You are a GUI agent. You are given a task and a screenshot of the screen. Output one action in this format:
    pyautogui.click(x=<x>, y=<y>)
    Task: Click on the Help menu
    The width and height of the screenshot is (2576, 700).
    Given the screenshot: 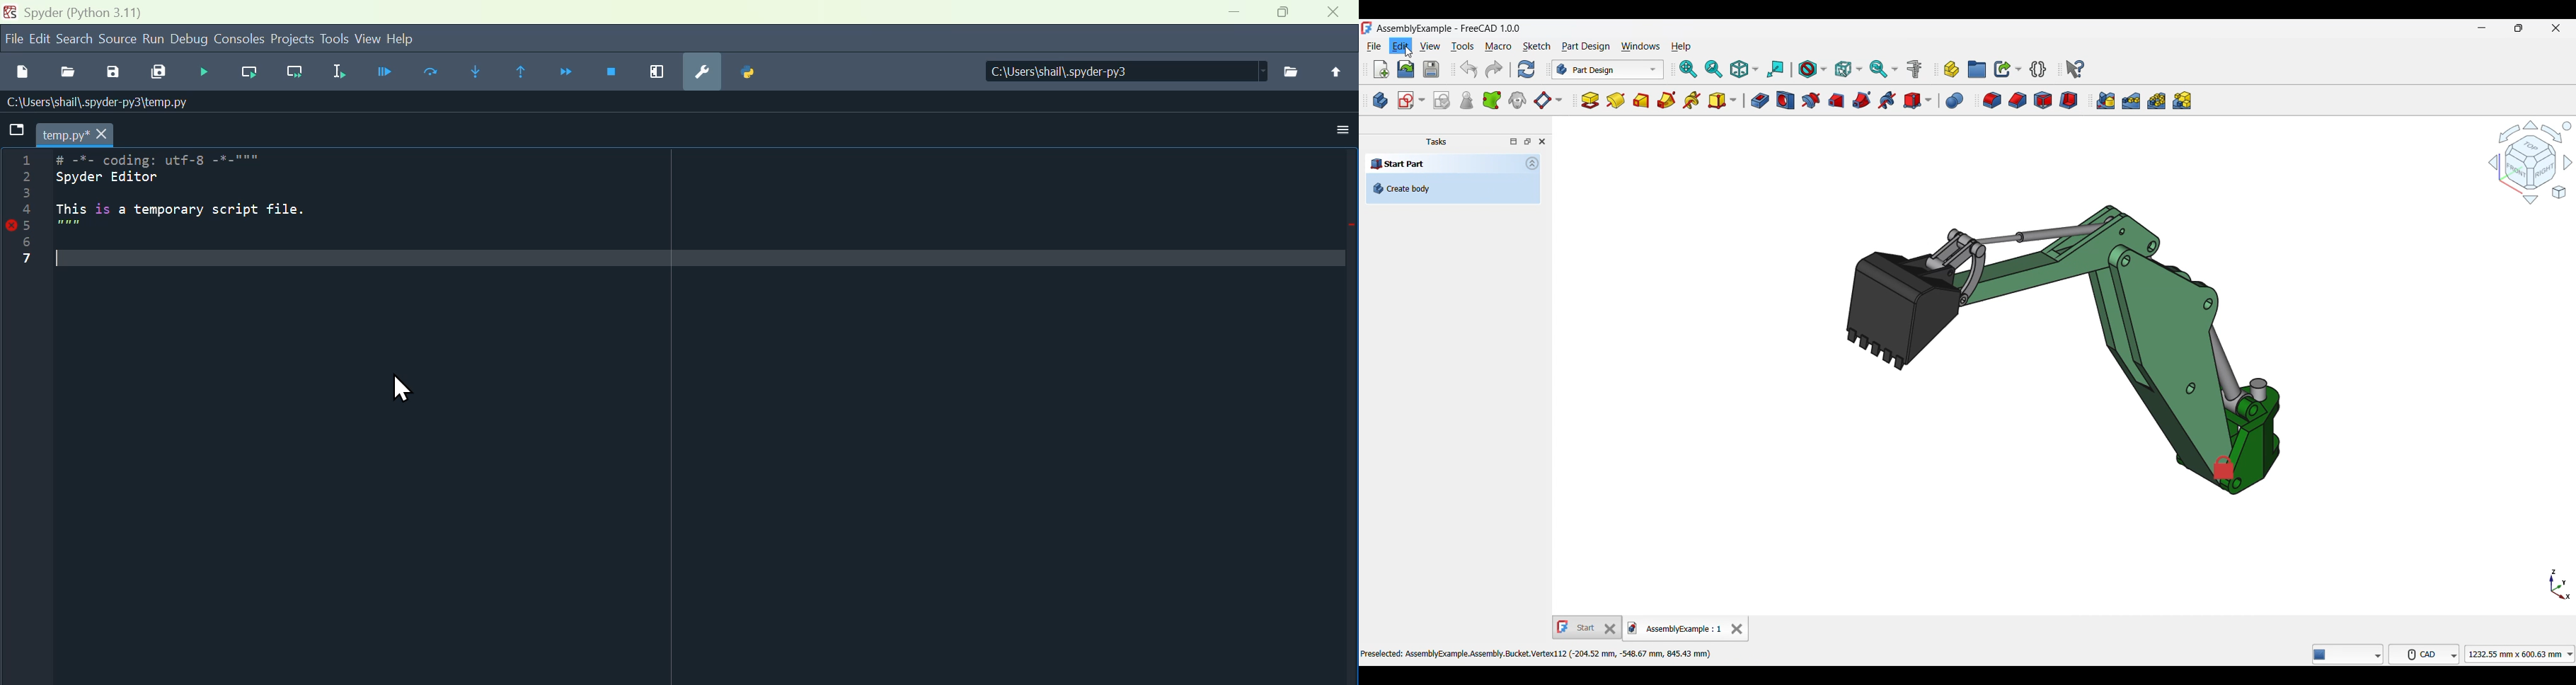 What is the action you would take?
    pyautogui.click(x=1682, y=47)
    